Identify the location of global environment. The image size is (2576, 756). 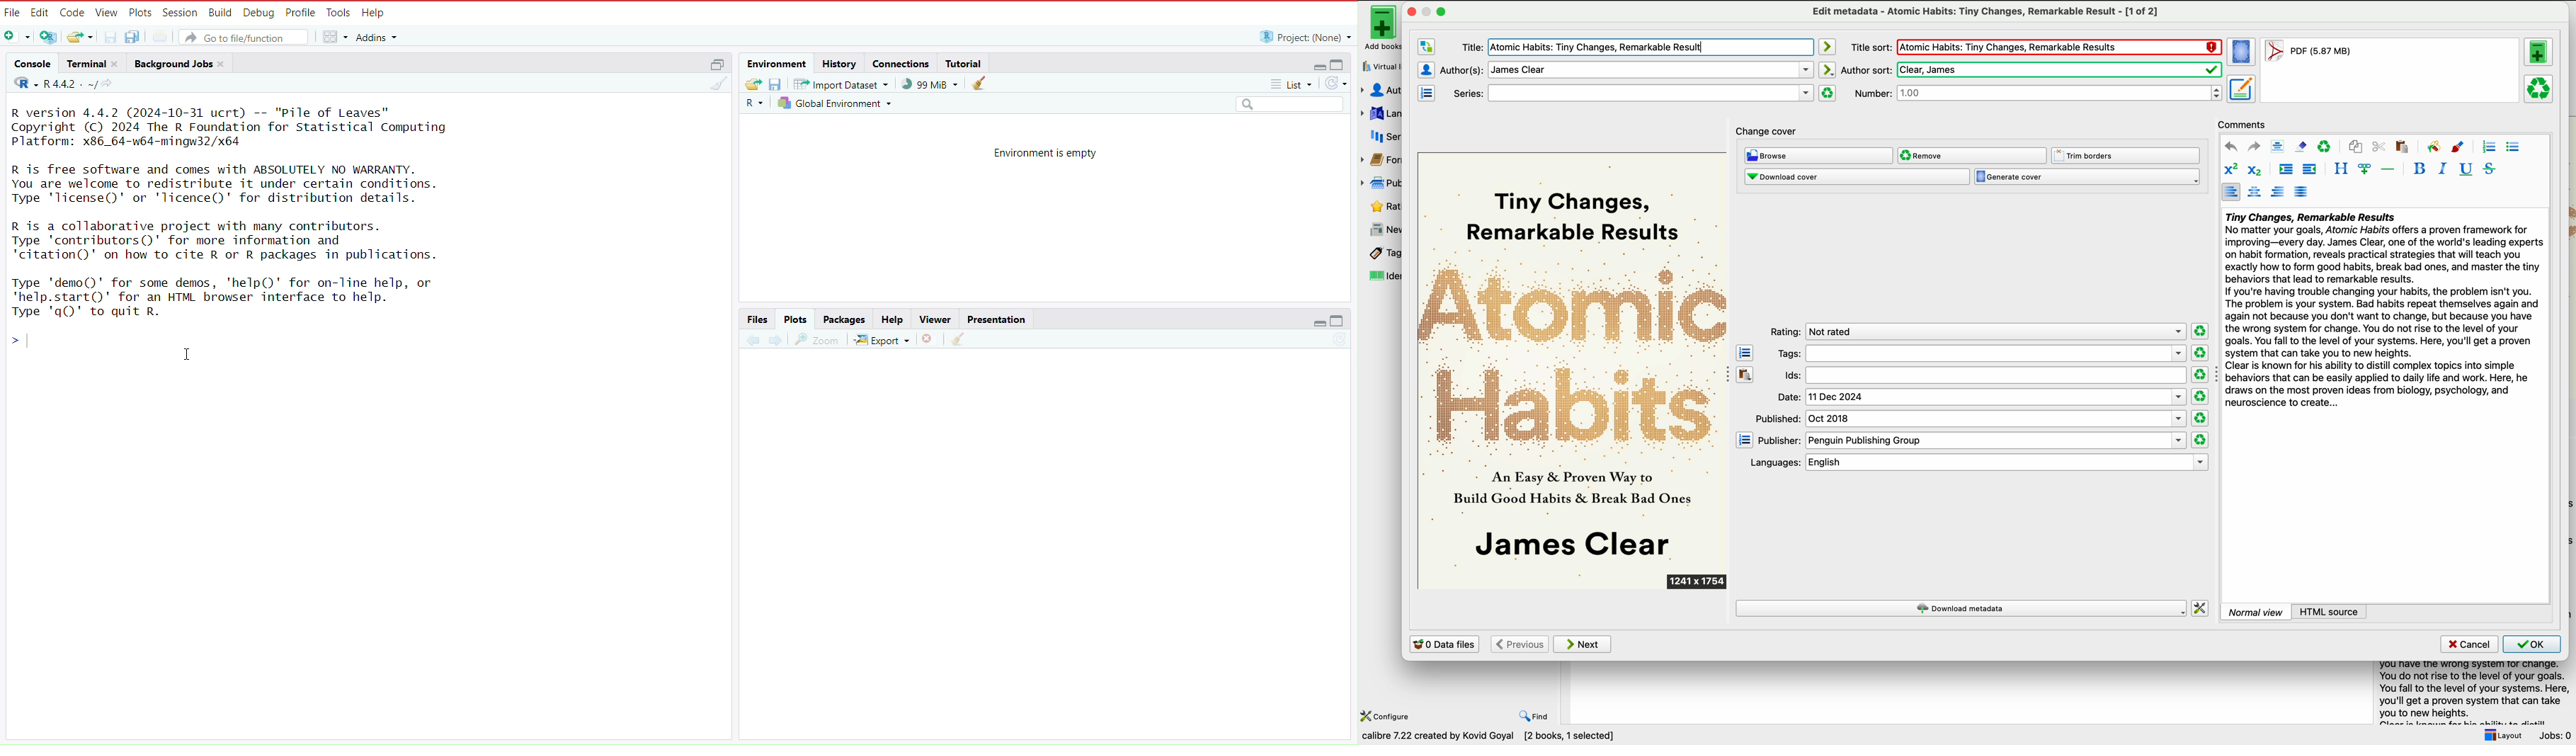
(837, 106).